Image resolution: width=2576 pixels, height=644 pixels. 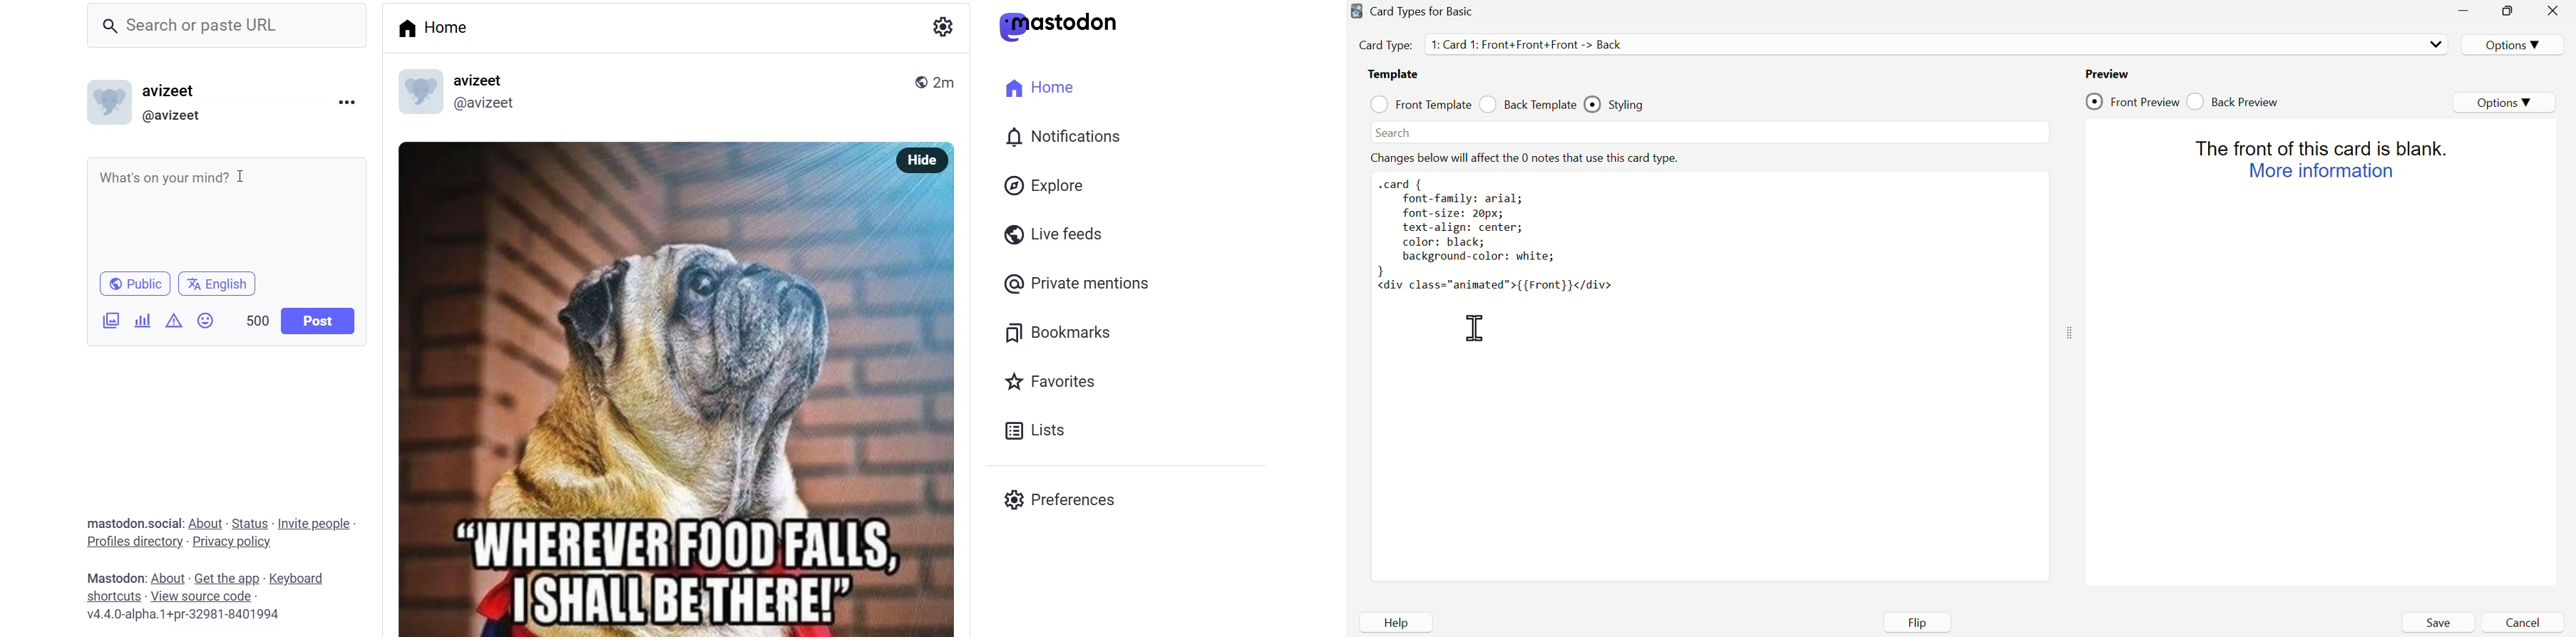 What do you see at coordinates (2508, 12) in the screenshot?
I see `minimize` at bounding box center [2508, 12].